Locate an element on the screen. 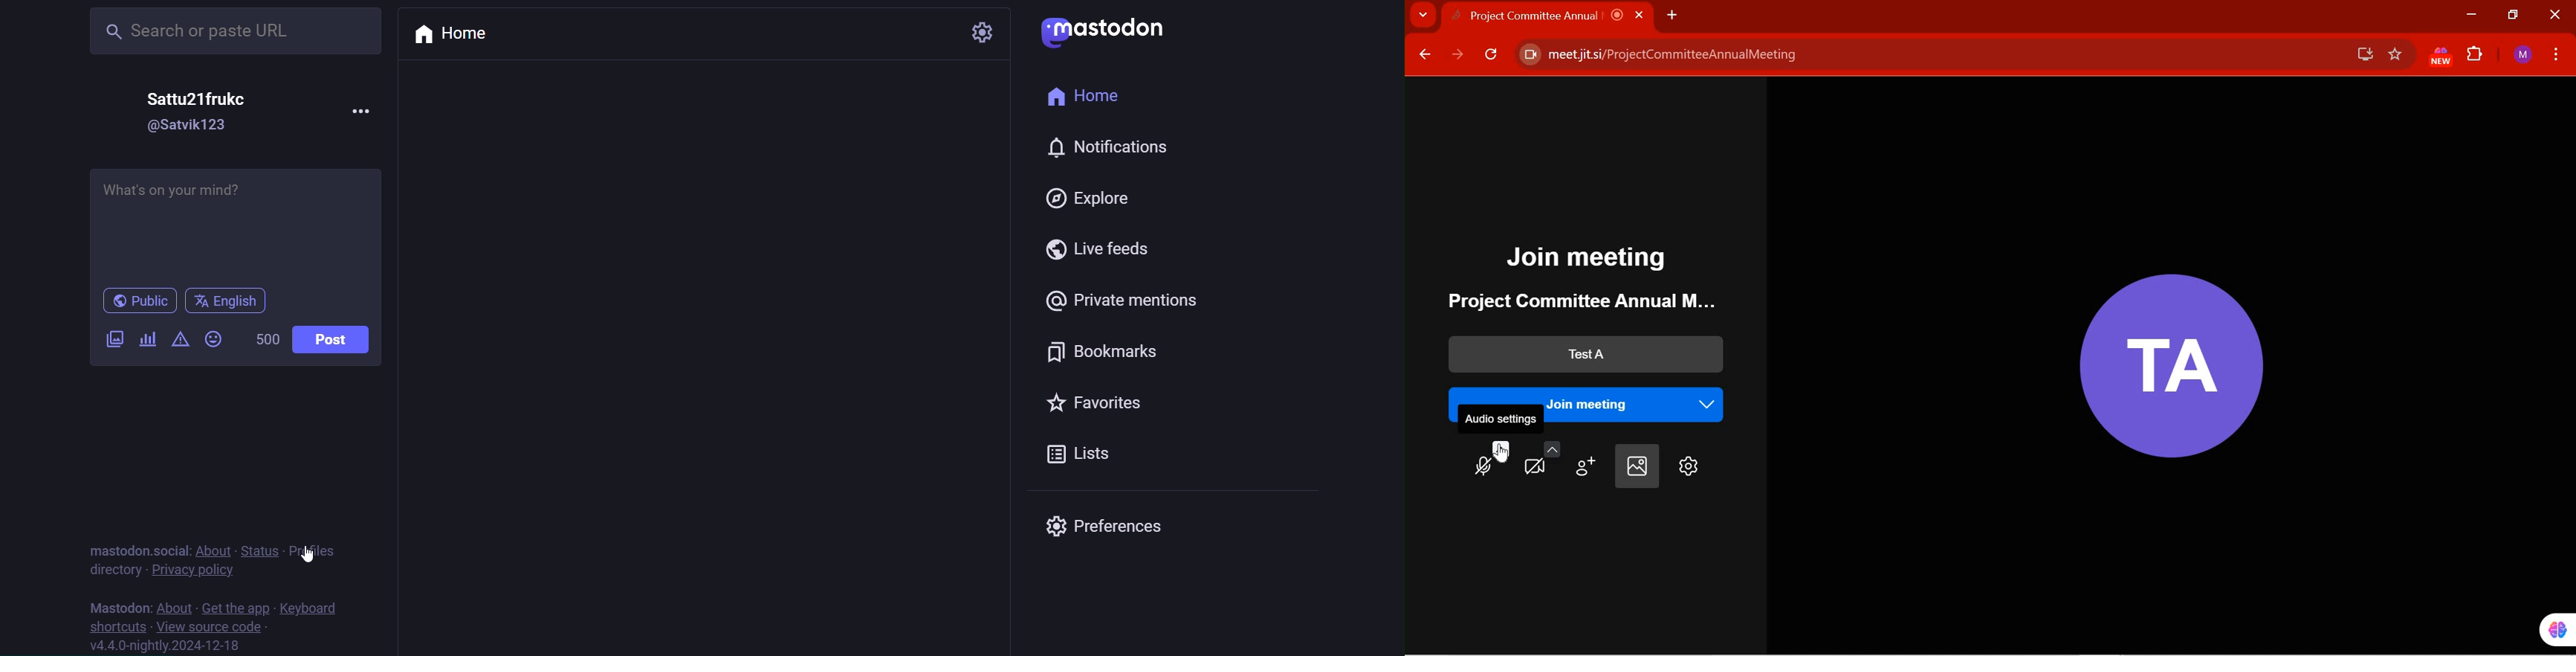 The image size is (2576, 672). profile is located at coordinates (314, 547).